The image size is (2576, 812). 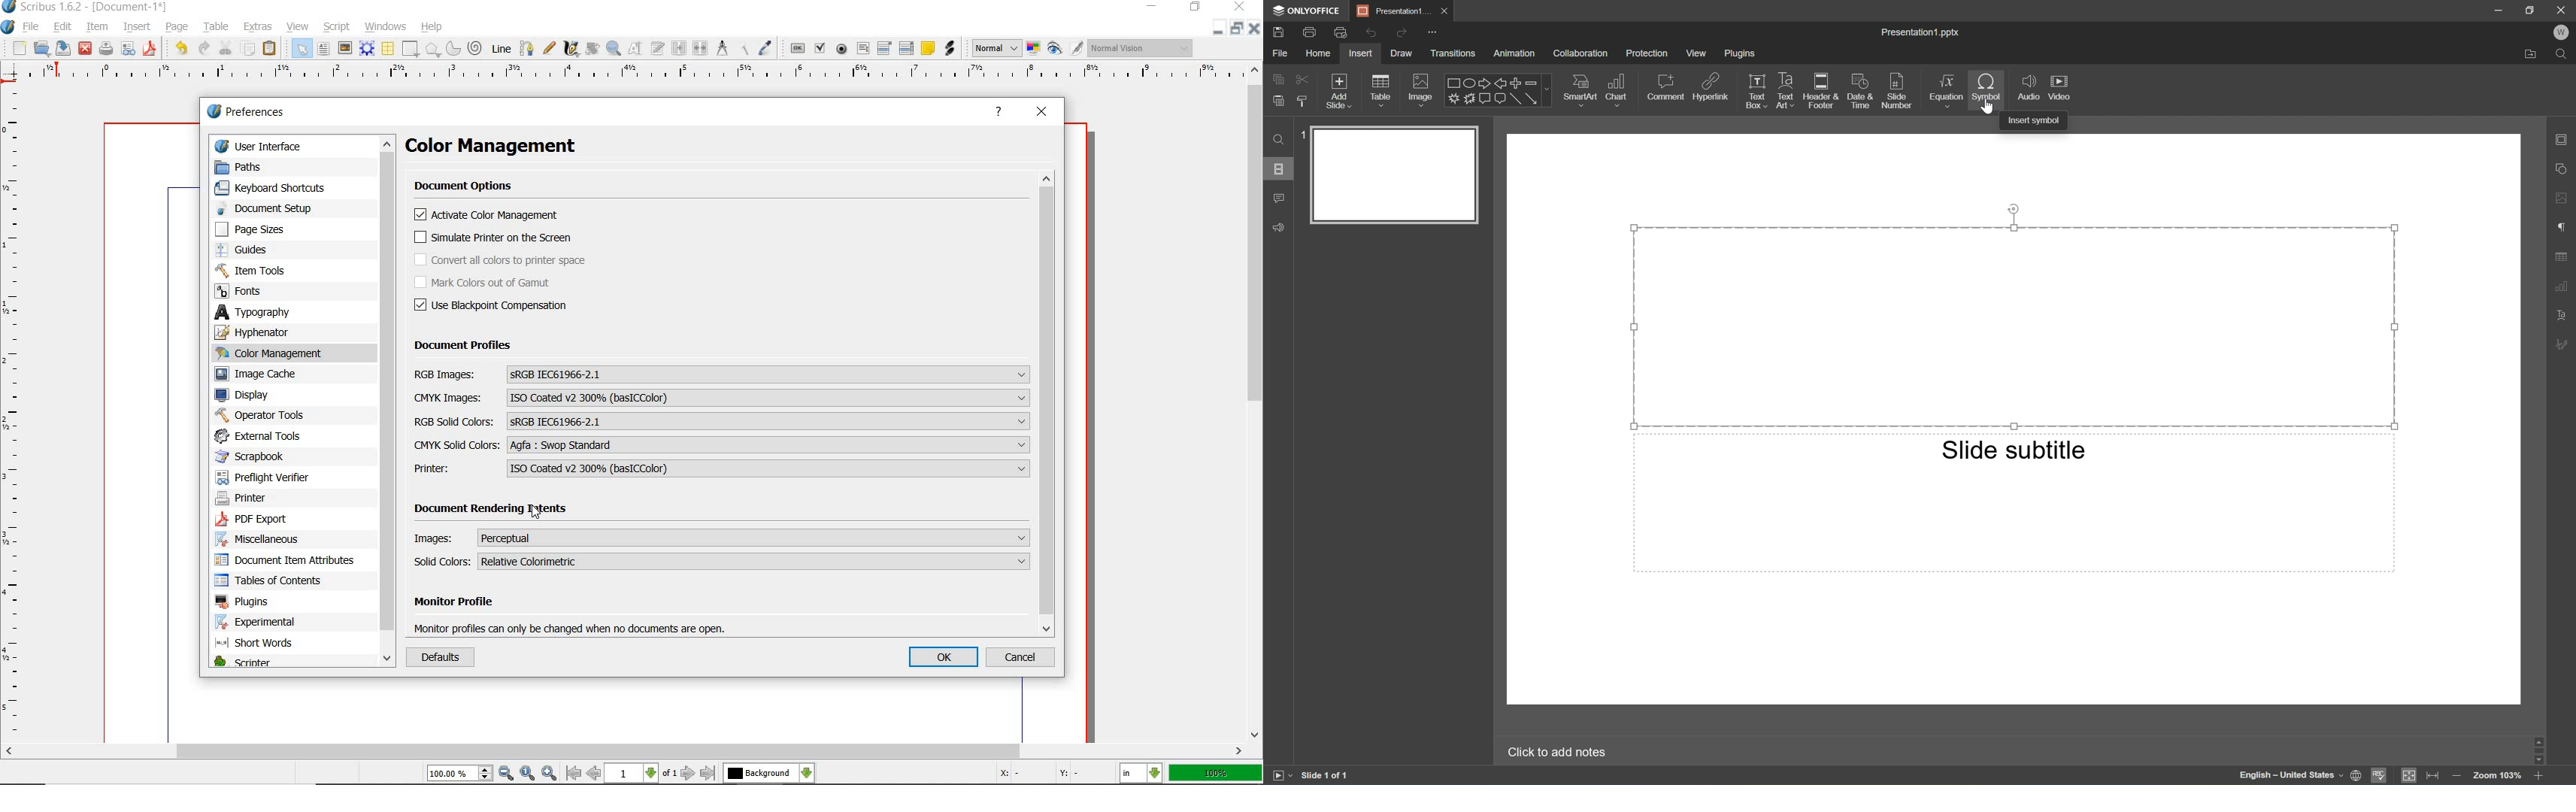 I want to click on Collaboration, so click(x=1580, y=53).